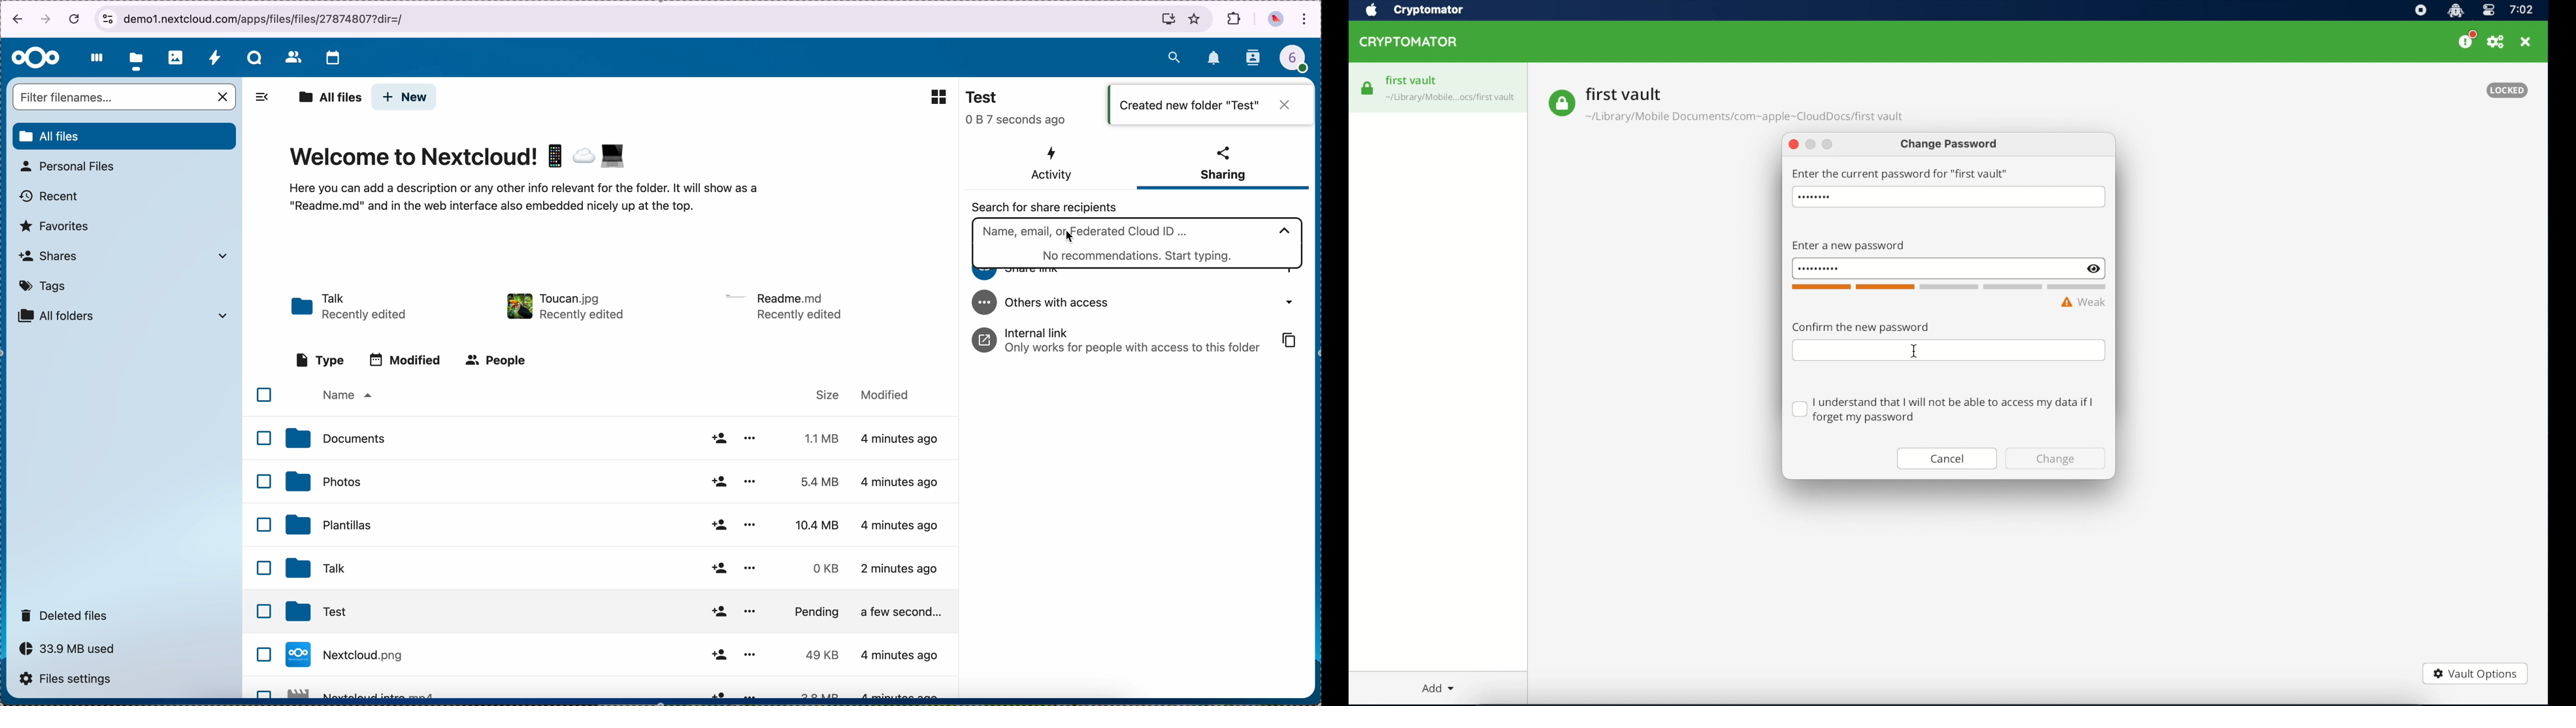  What do you see at coordinates (1300, 61) in the screenshot?
I see `profile` at bounding box center [1300, 61].